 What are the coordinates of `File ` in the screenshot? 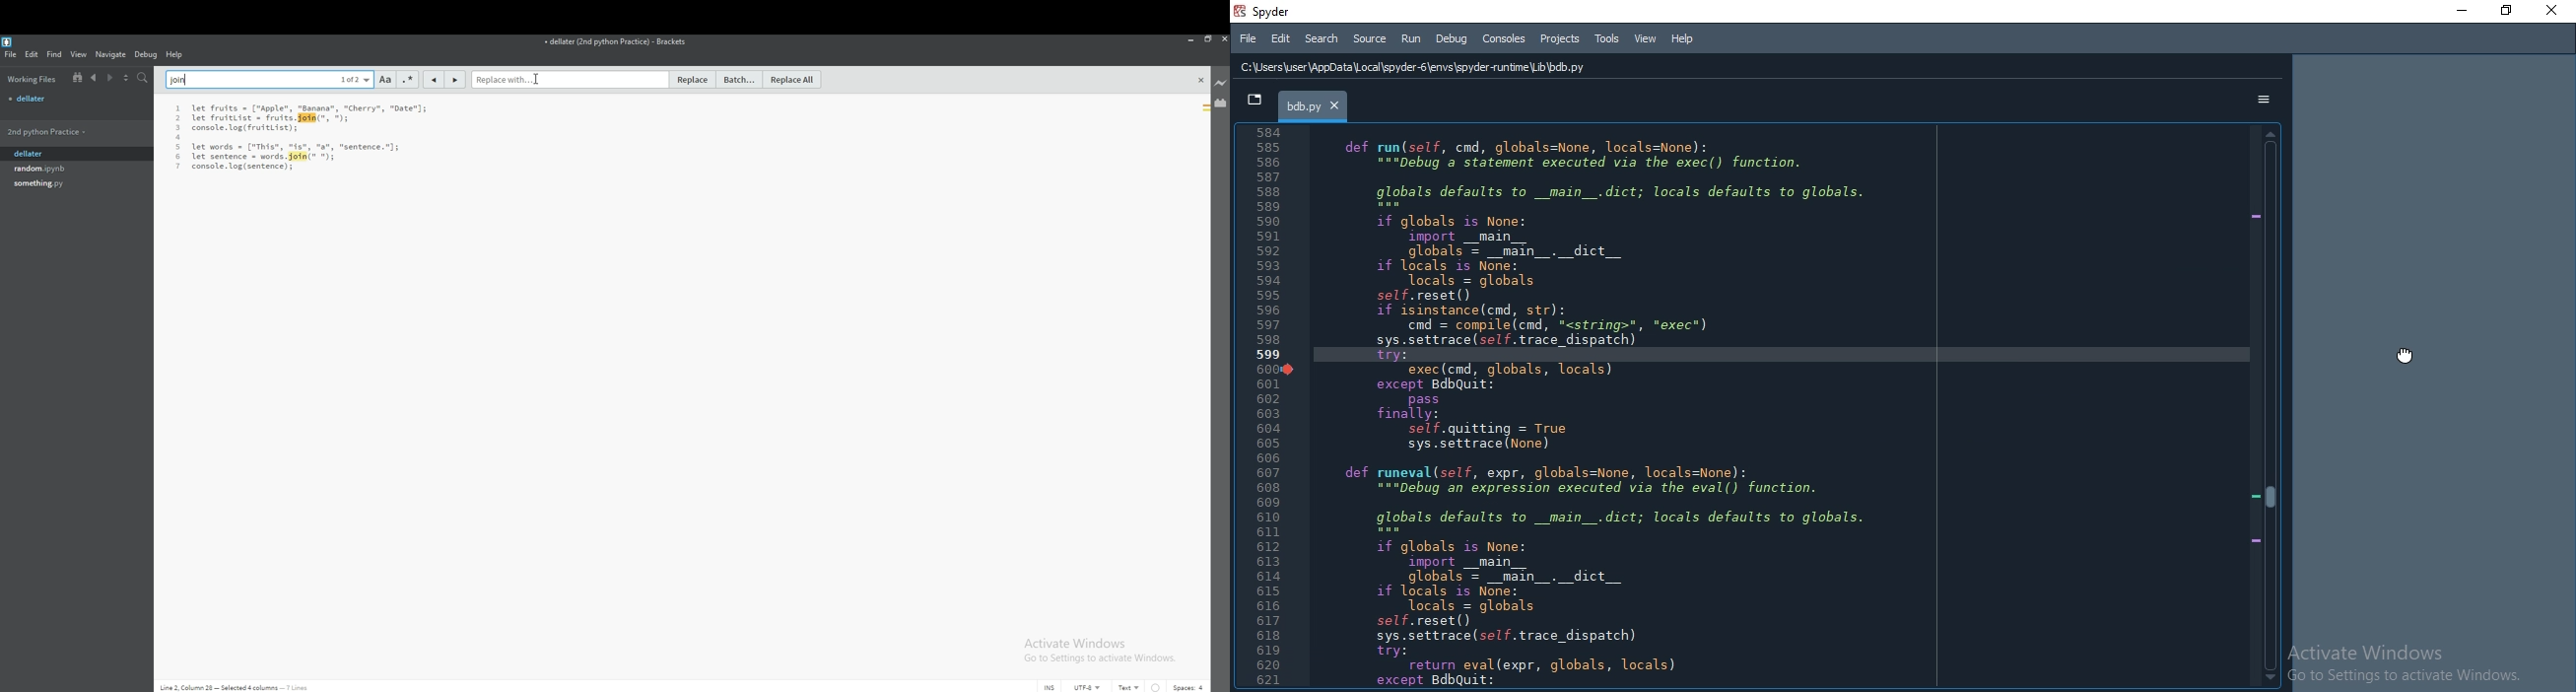 It's located at (1248, 36).